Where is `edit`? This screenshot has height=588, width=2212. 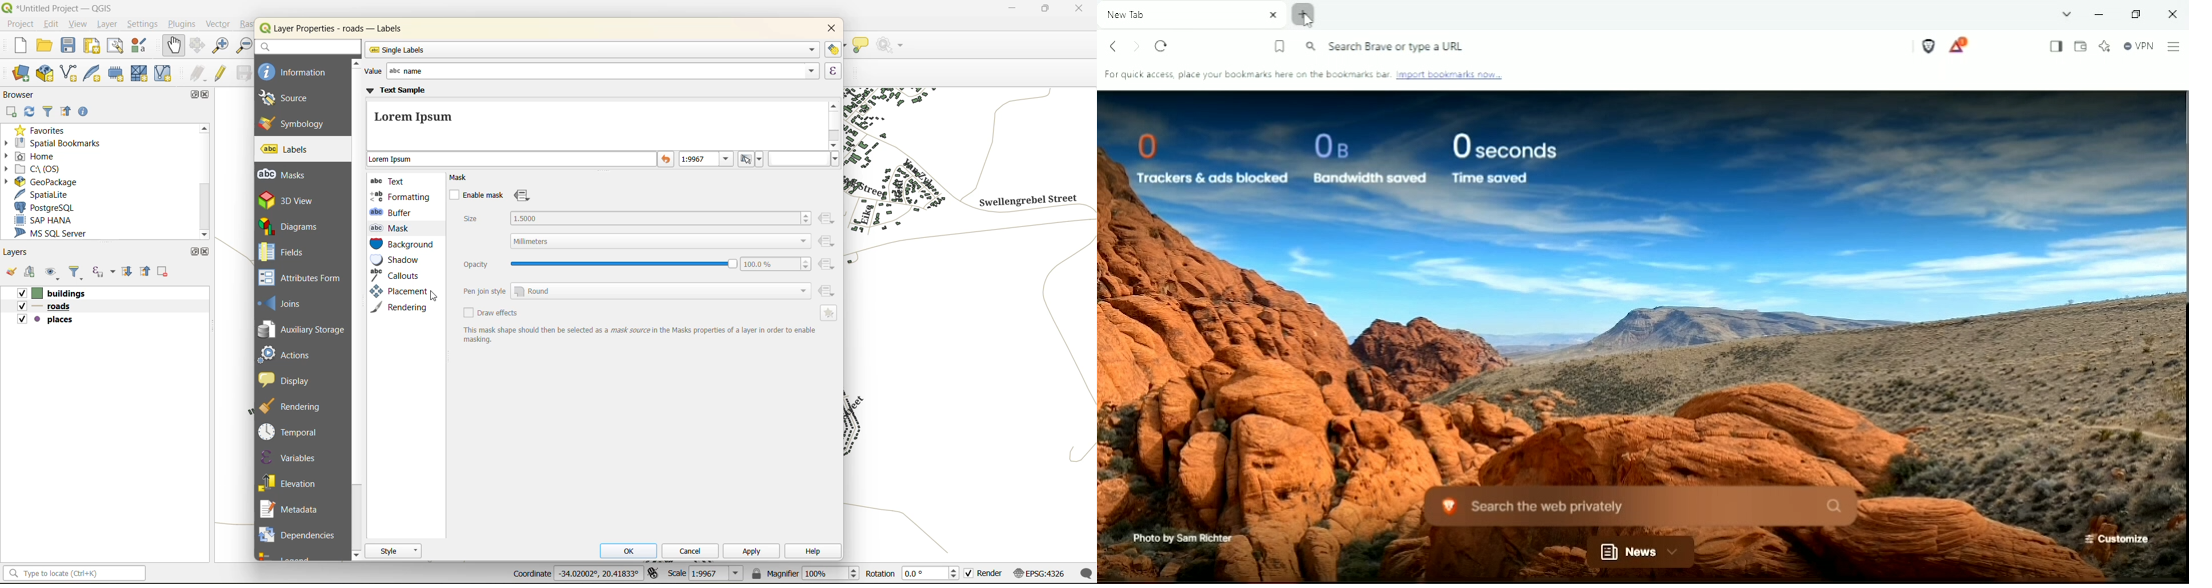 edit is located at coordinates (52, 25).